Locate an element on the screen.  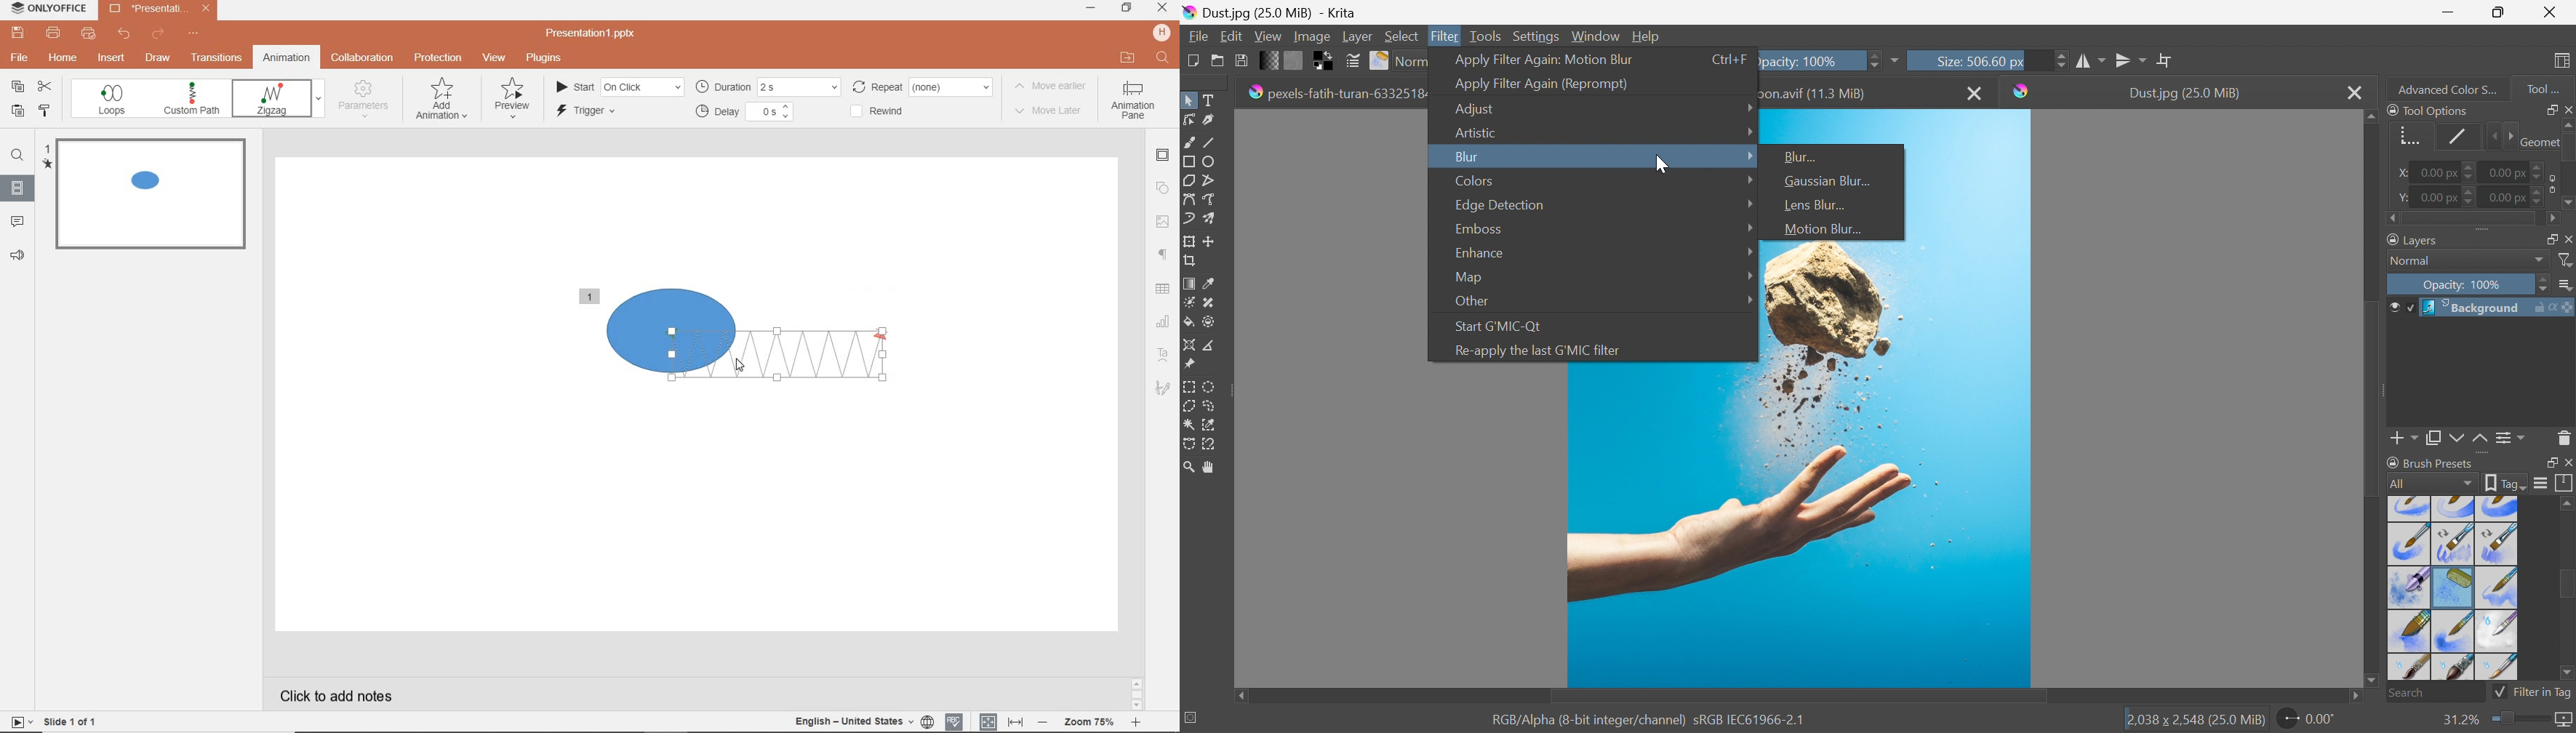
Blur is located at coordinates (1466, 156).